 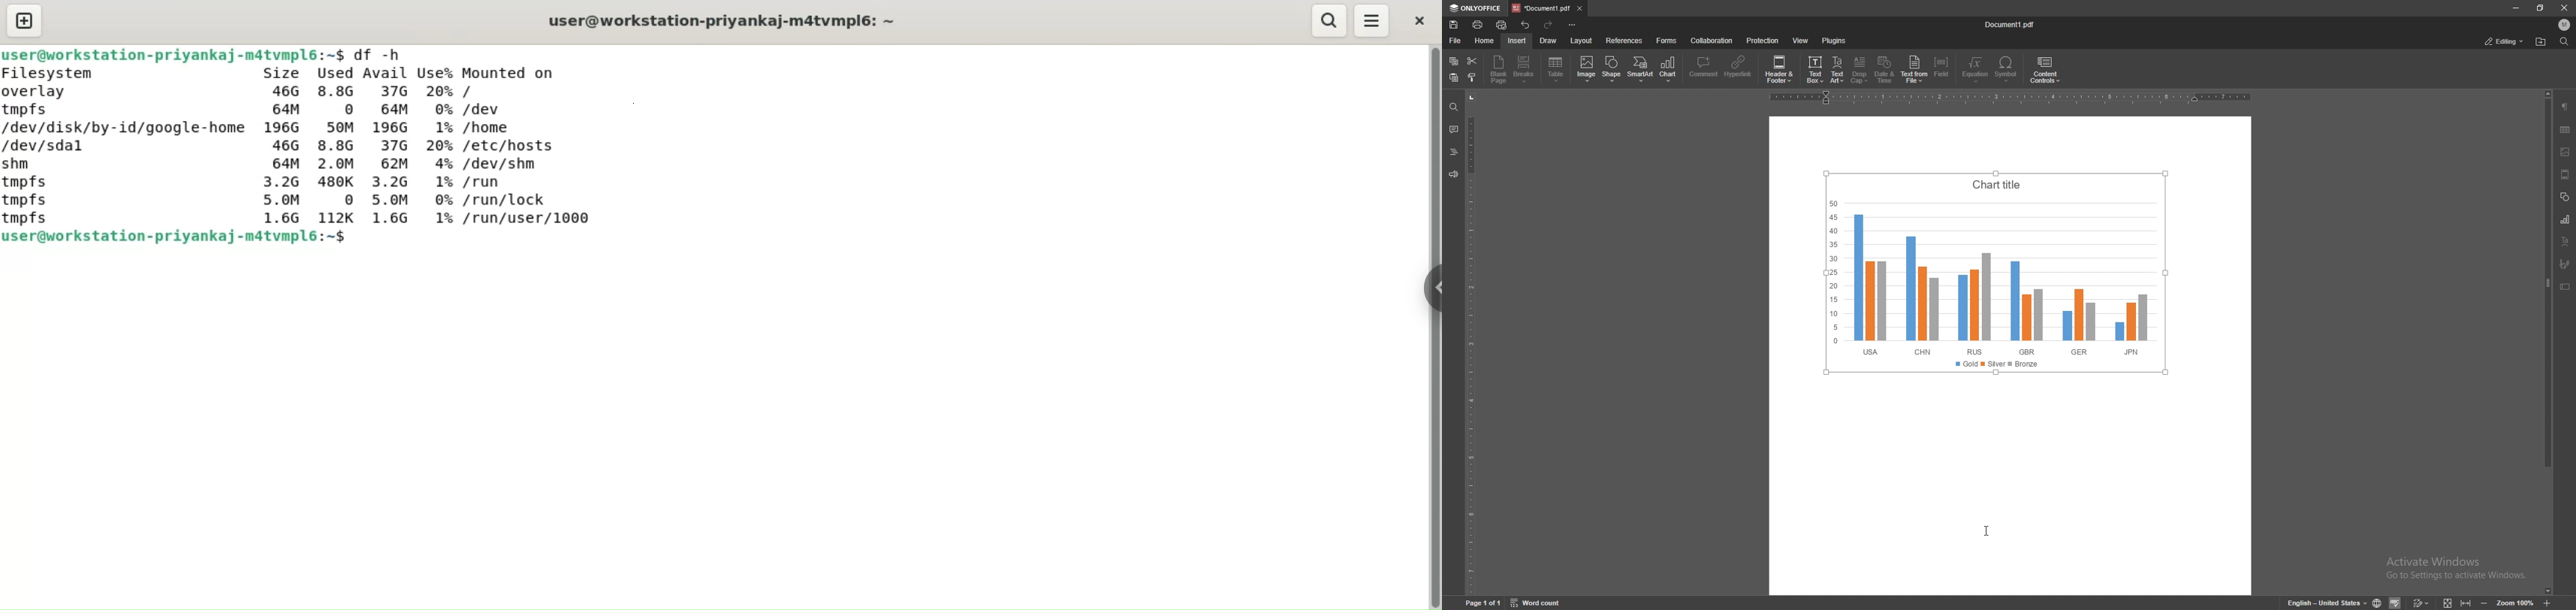 I want to click on checkbox, so click(x=1587, y=67).